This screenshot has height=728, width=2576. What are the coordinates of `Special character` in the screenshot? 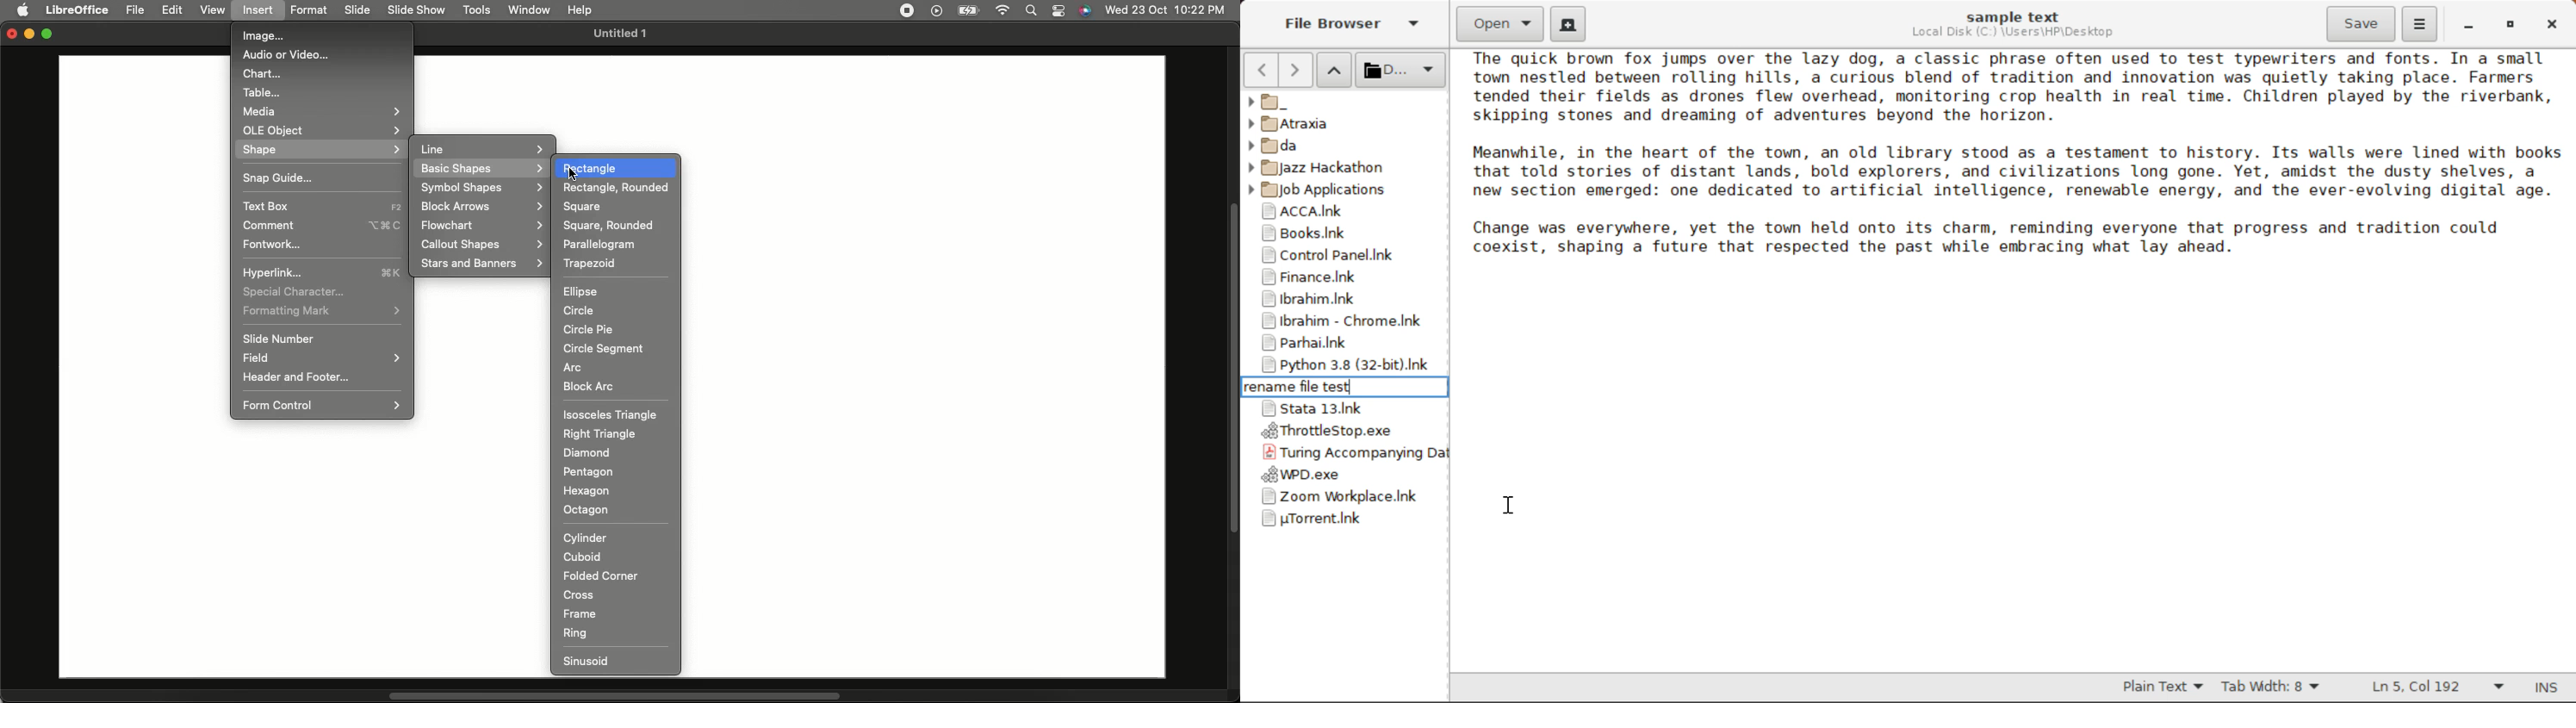 It's located at (295, 291).